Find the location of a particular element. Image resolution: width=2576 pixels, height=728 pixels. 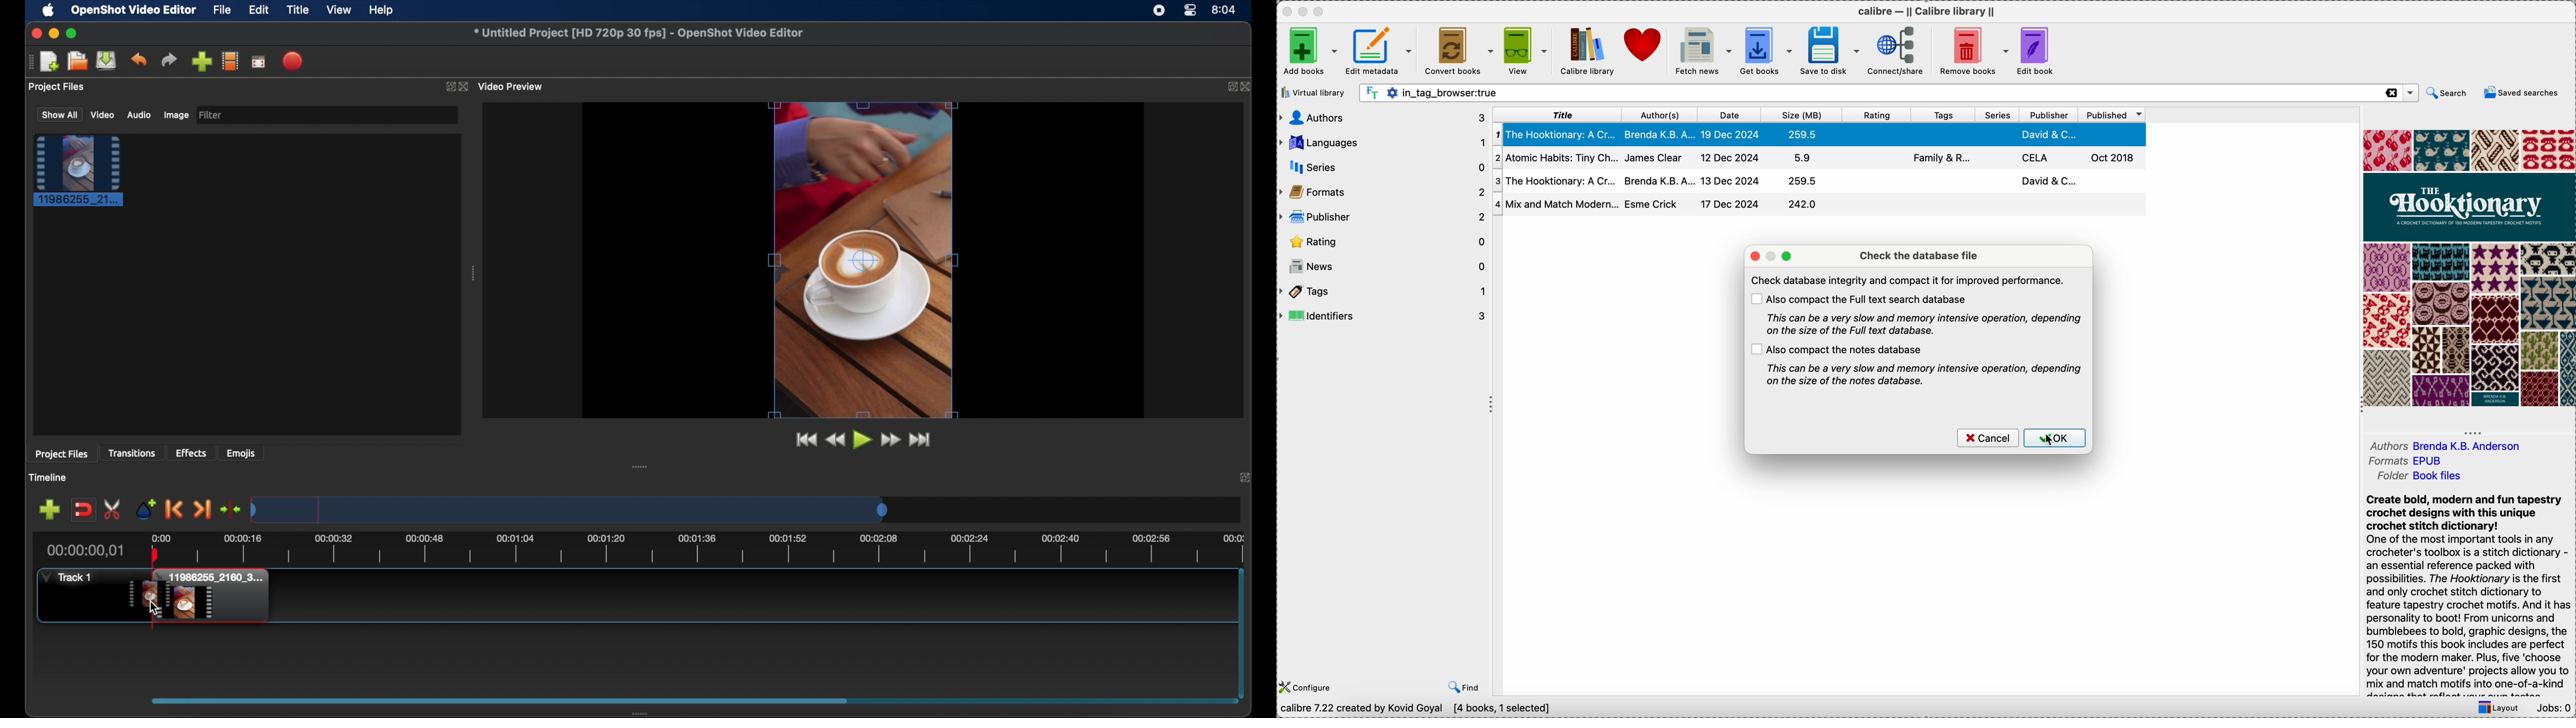

note is located at coordinates (1912, 280).